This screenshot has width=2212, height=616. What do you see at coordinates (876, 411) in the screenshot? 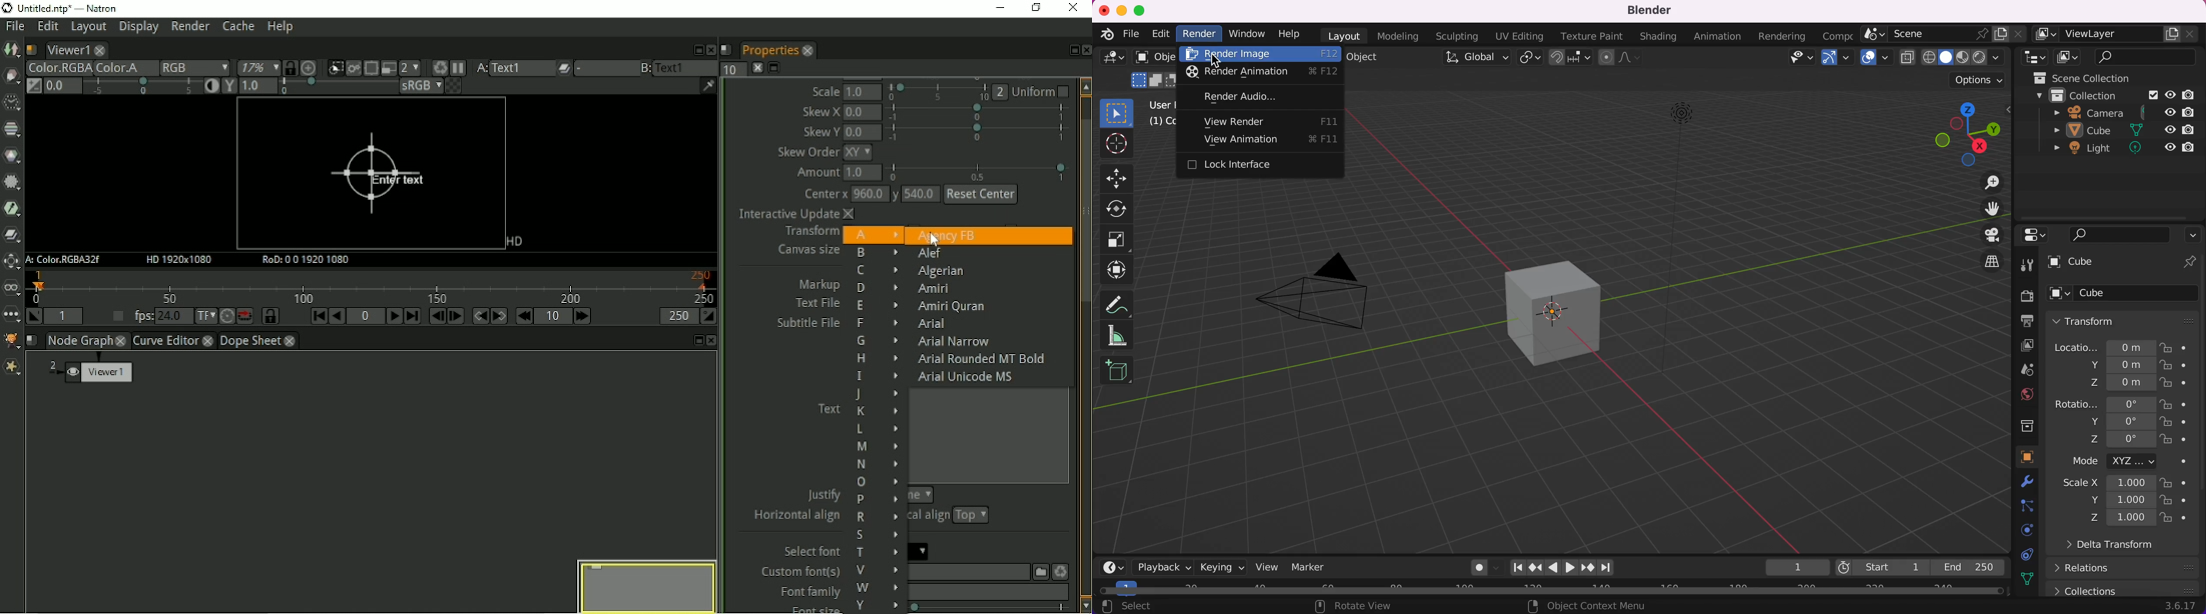
I see `K` at bounding box center [876, 411].